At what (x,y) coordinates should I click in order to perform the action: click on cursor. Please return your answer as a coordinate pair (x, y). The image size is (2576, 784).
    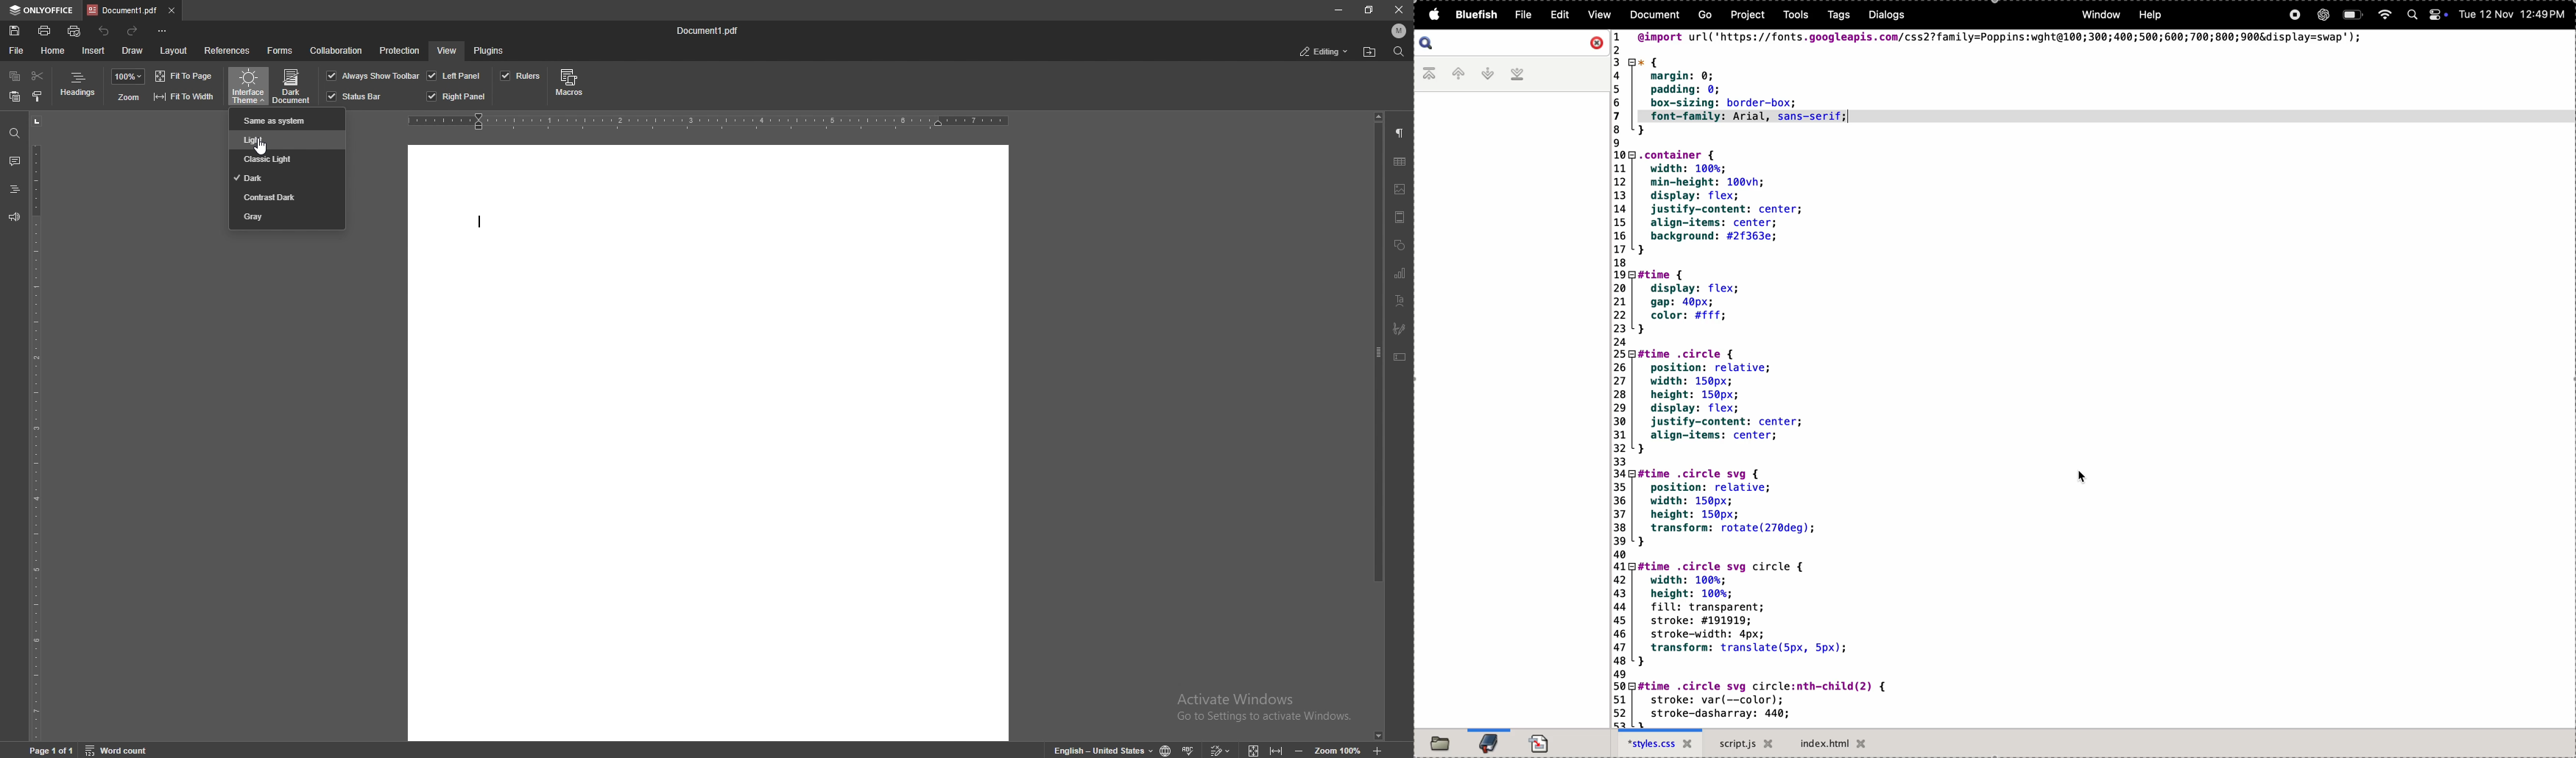
    Looking at the image, I should click on (261, 149).